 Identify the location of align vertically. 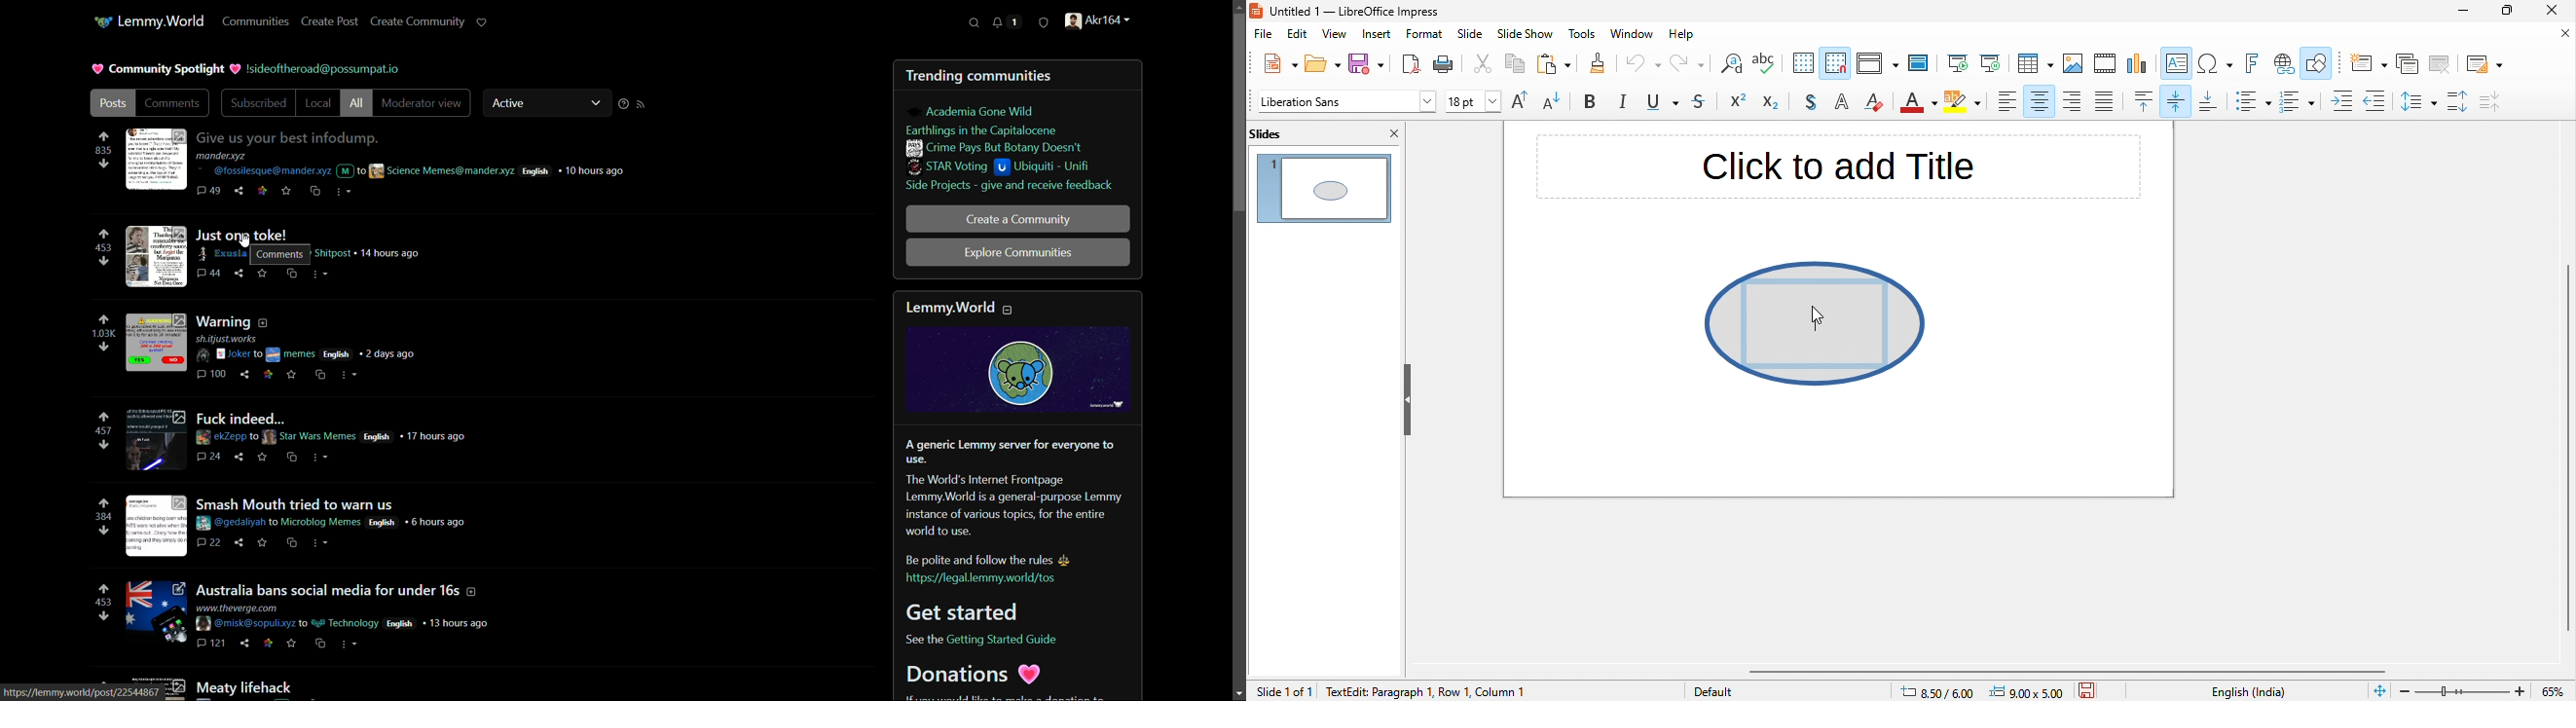
(2178, 100).